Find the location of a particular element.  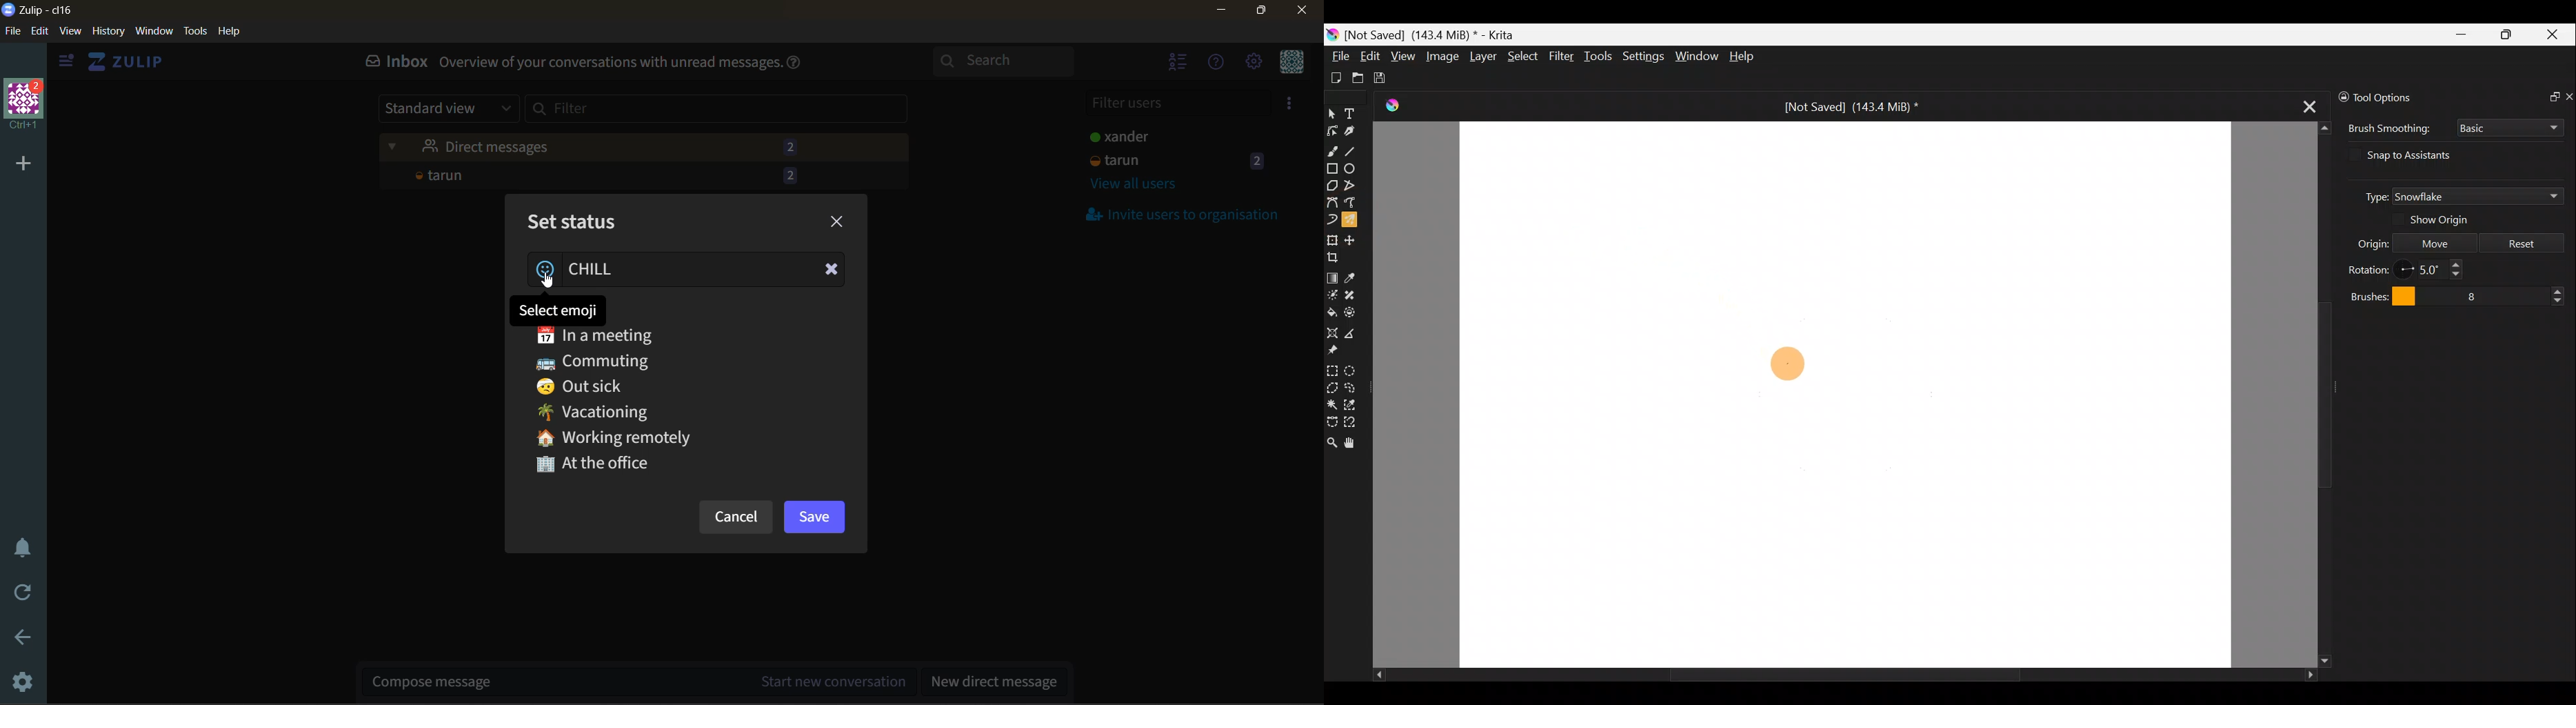

Open existing document is located at coordinates (1358, 76).